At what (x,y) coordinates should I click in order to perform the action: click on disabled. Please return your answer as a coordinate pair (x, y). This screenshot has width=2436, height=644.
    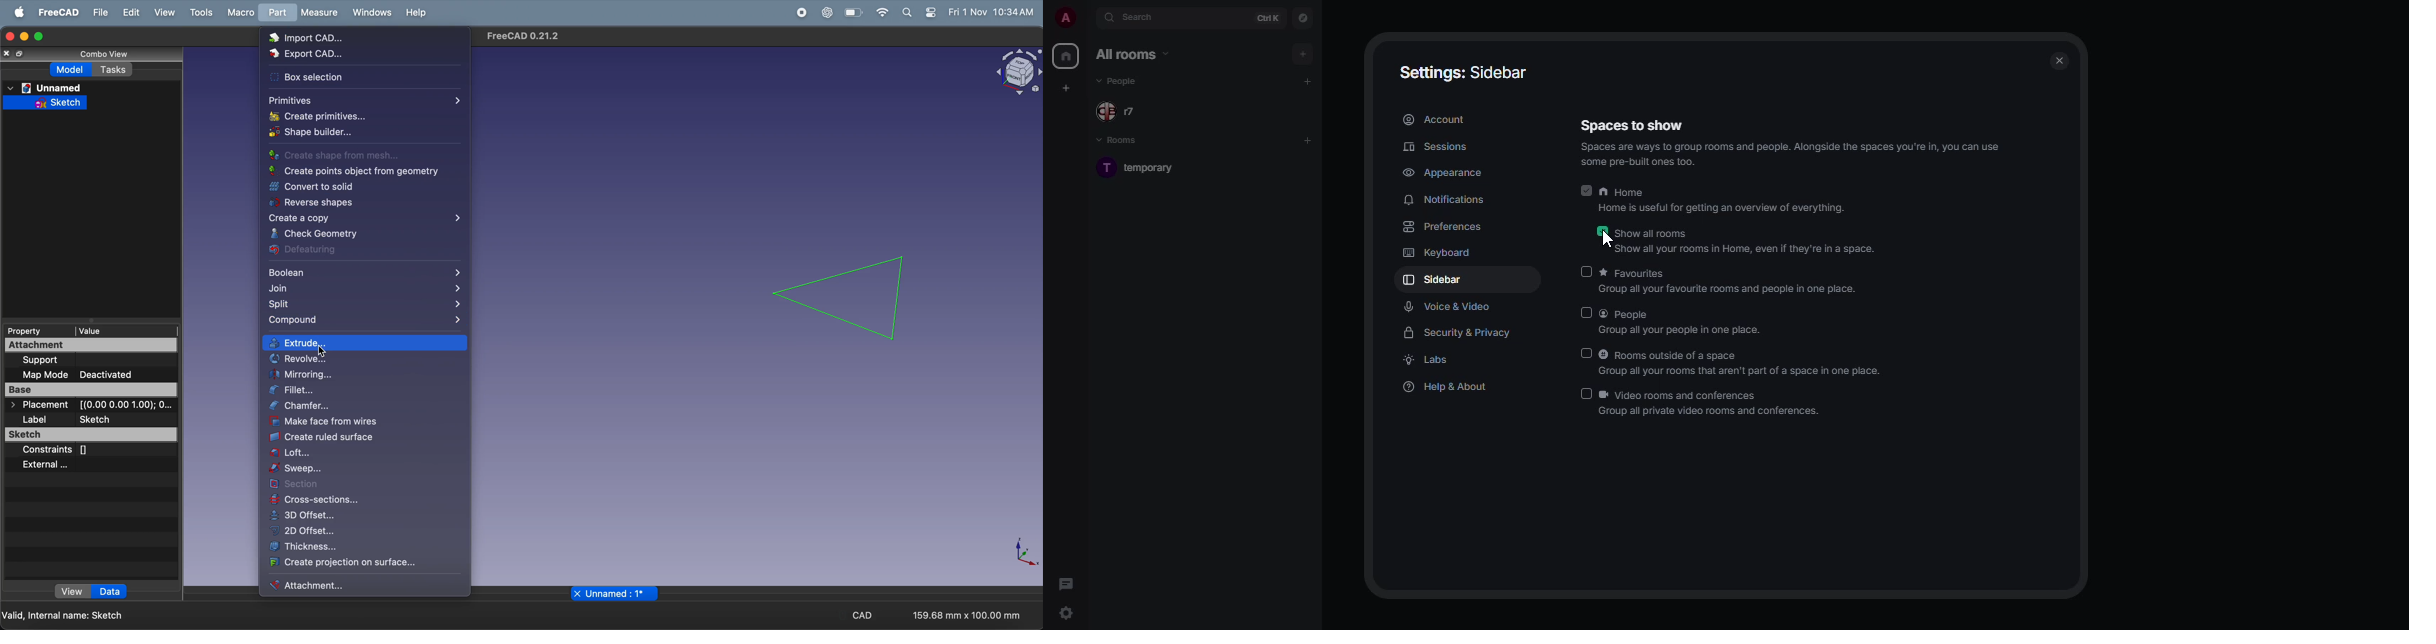
    Looking at the image, I should click on (1587, 312).